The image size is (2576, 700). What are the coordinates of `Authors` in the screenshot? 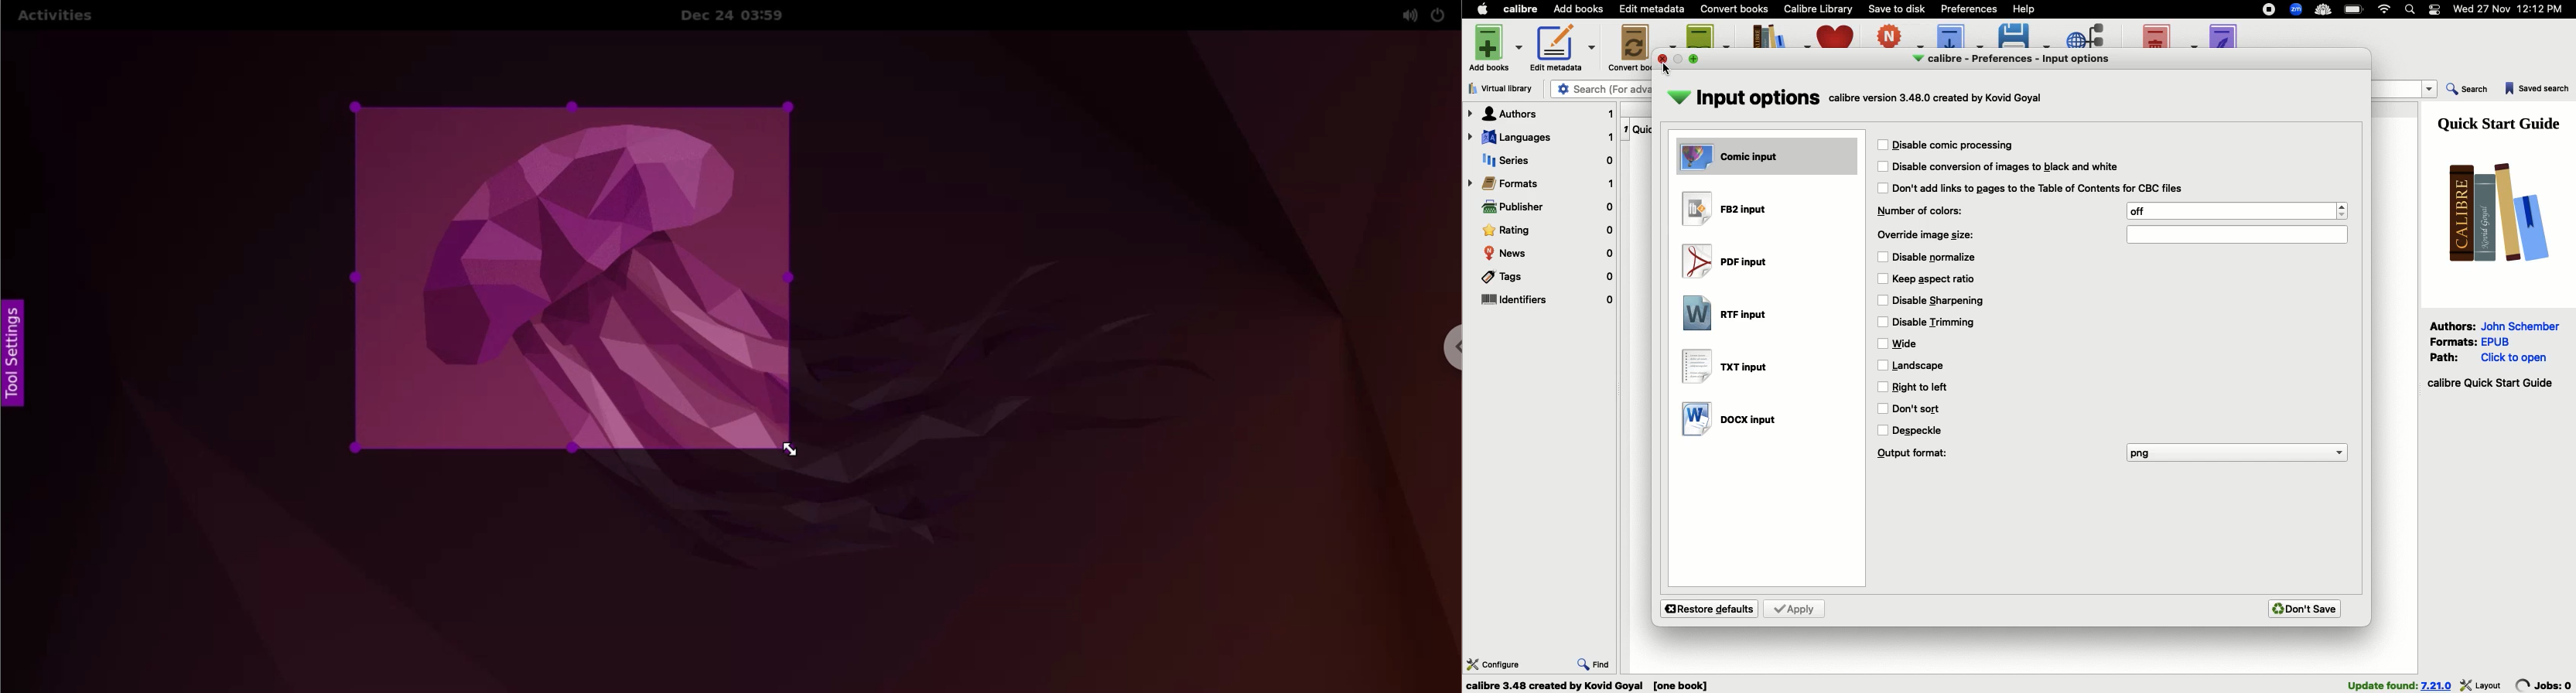 It's located at (1541, 114).